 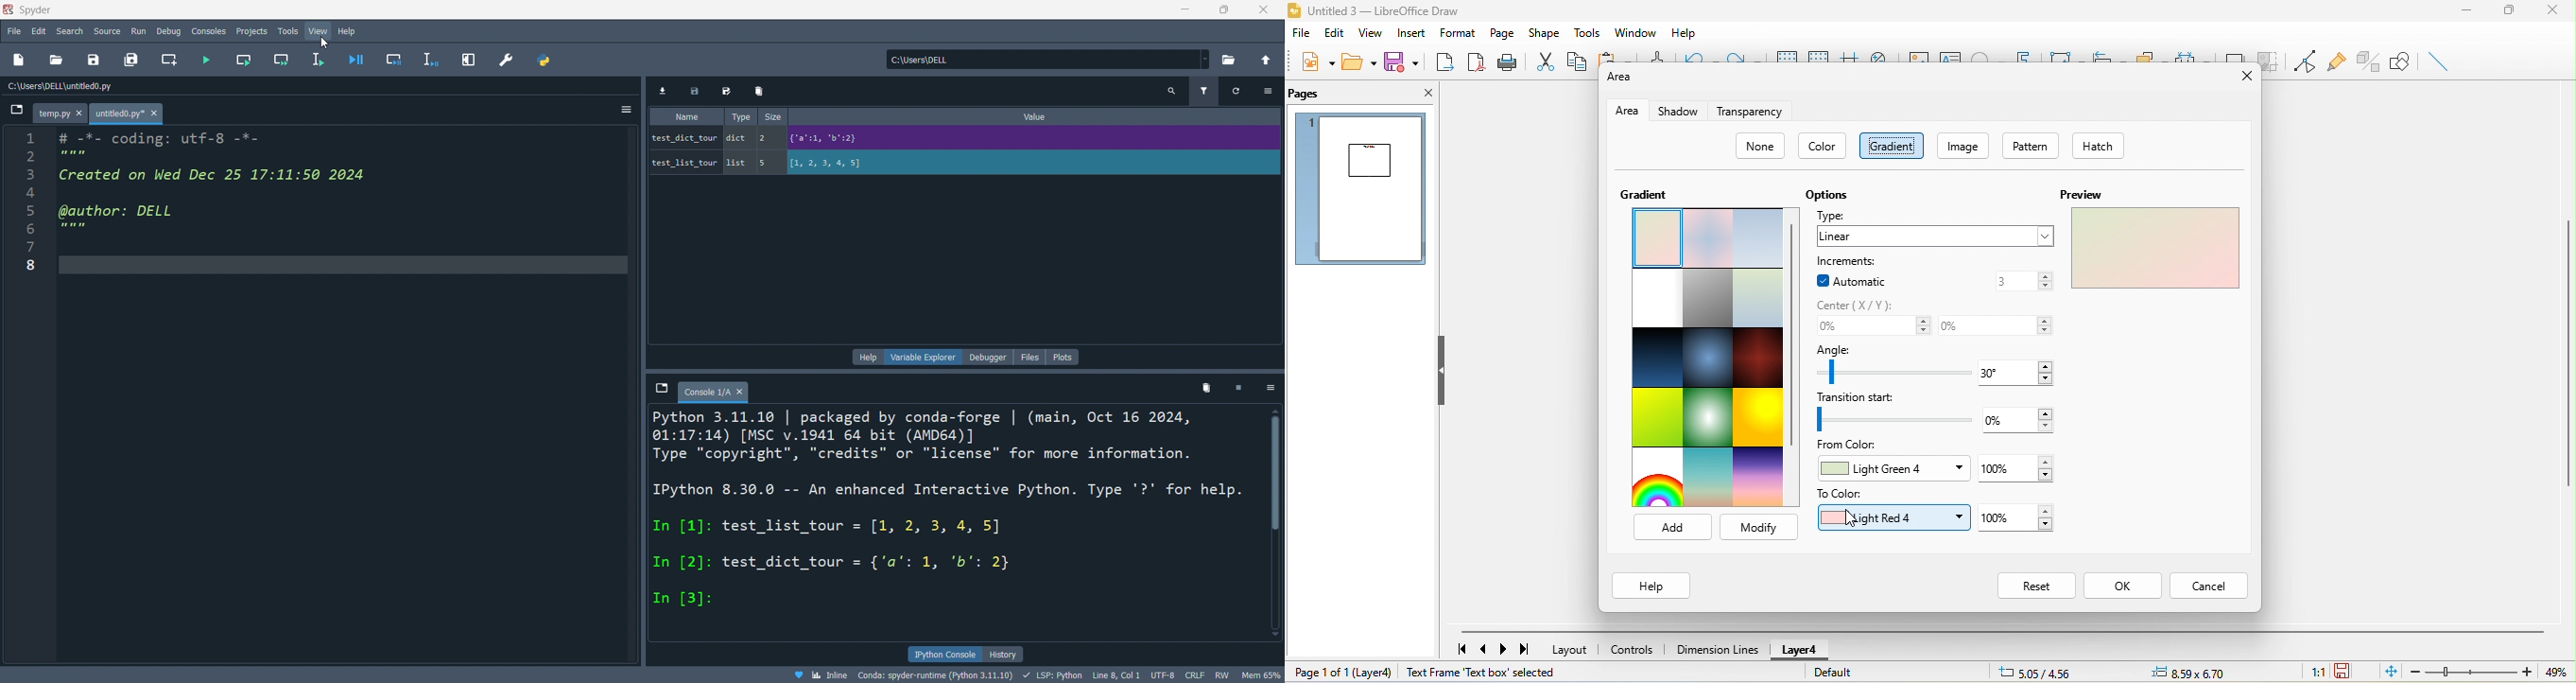 I want to click on delete variables, so click(x=1204, y=390).